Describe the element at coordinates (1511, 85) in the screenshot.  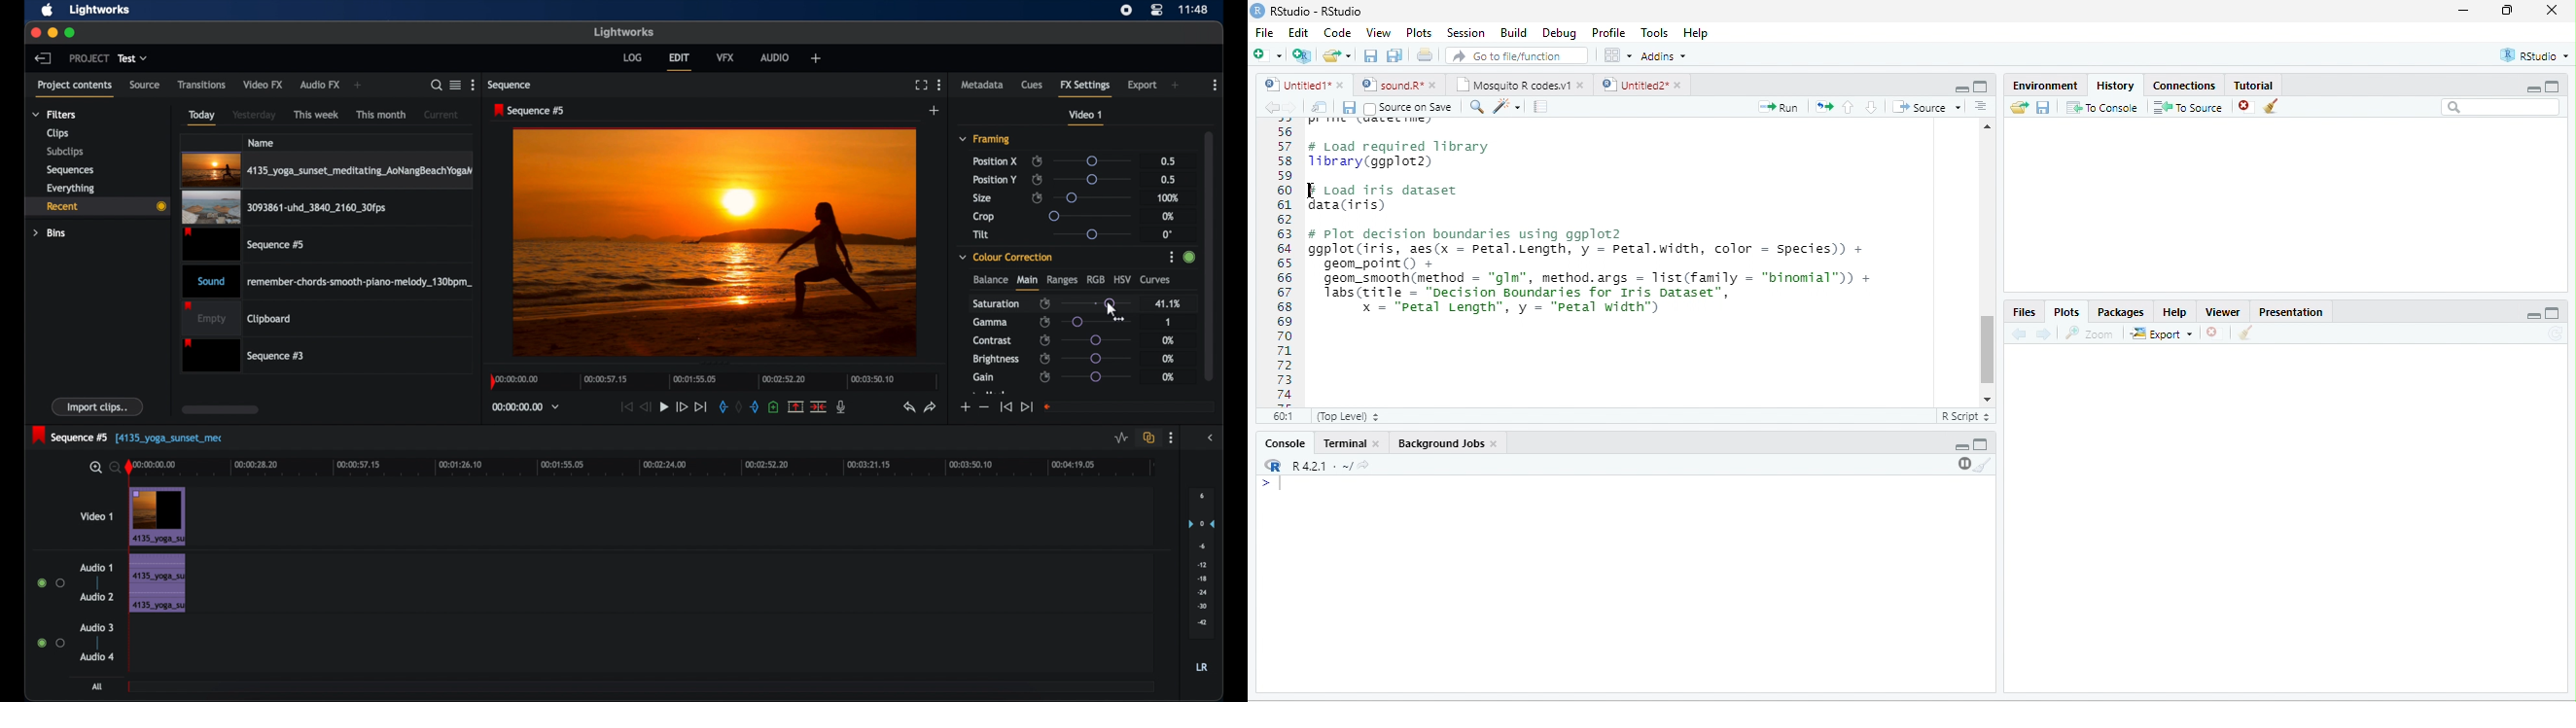
I see `Mosquito R codes.v1` at that location.